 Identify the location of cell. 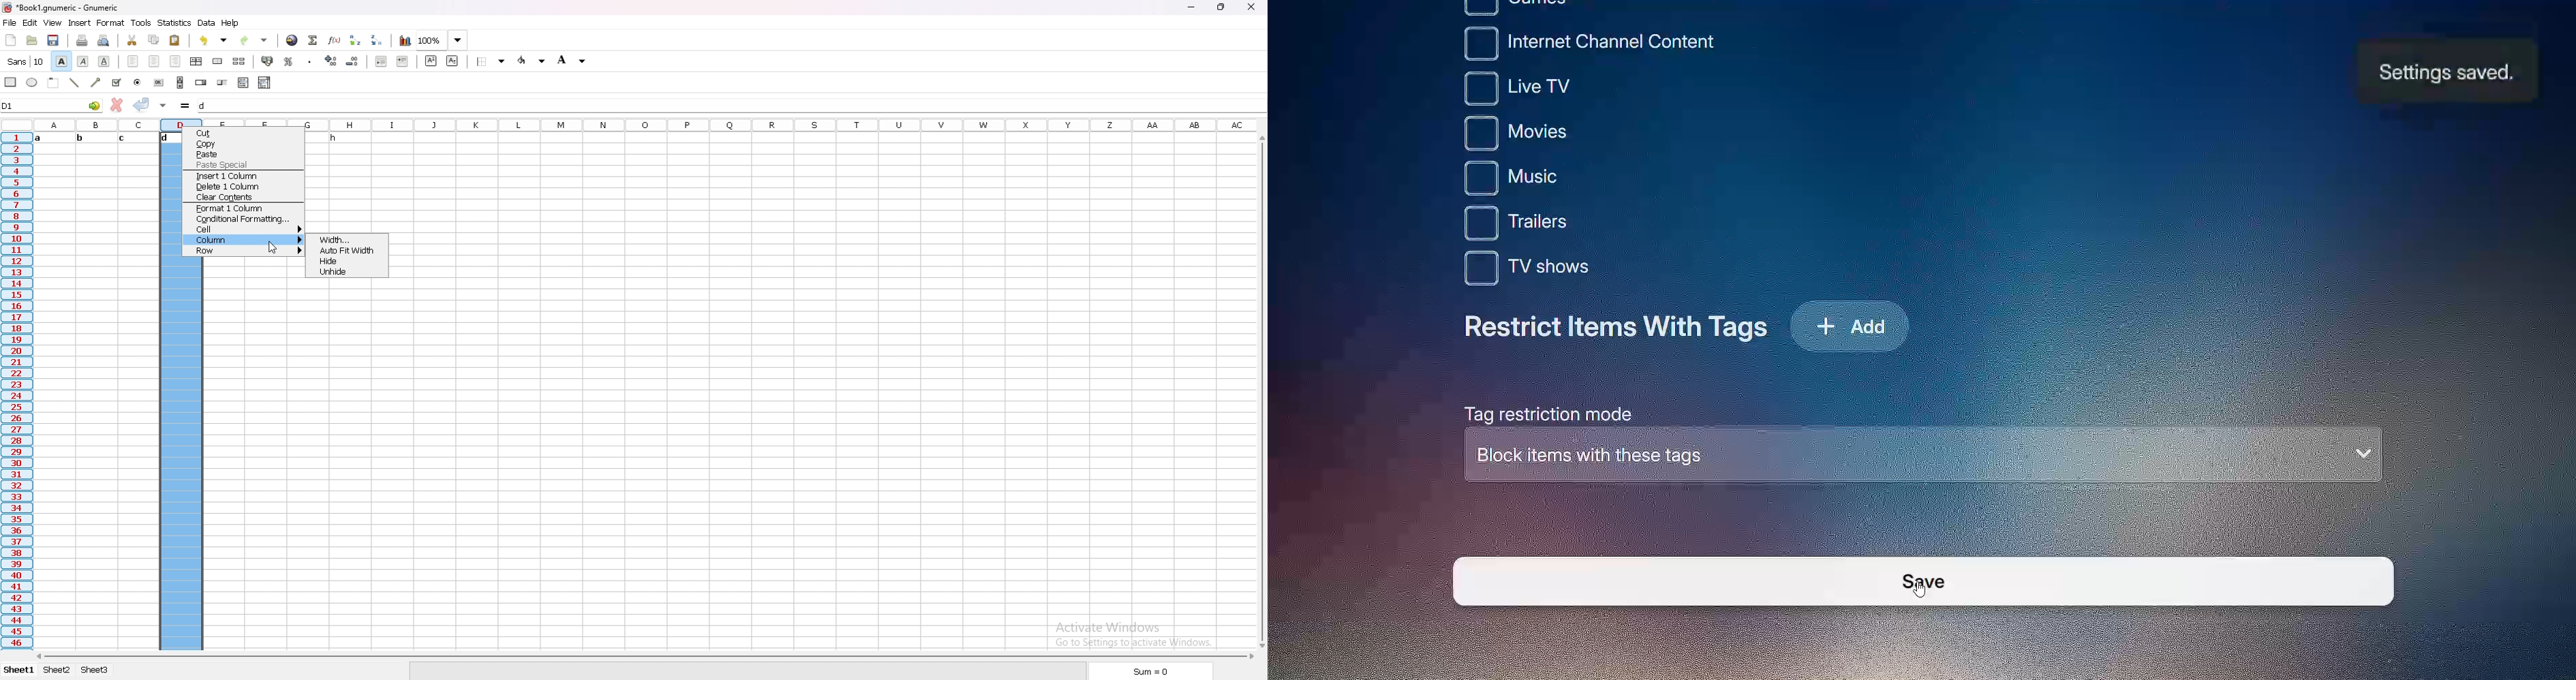
(244, 229).